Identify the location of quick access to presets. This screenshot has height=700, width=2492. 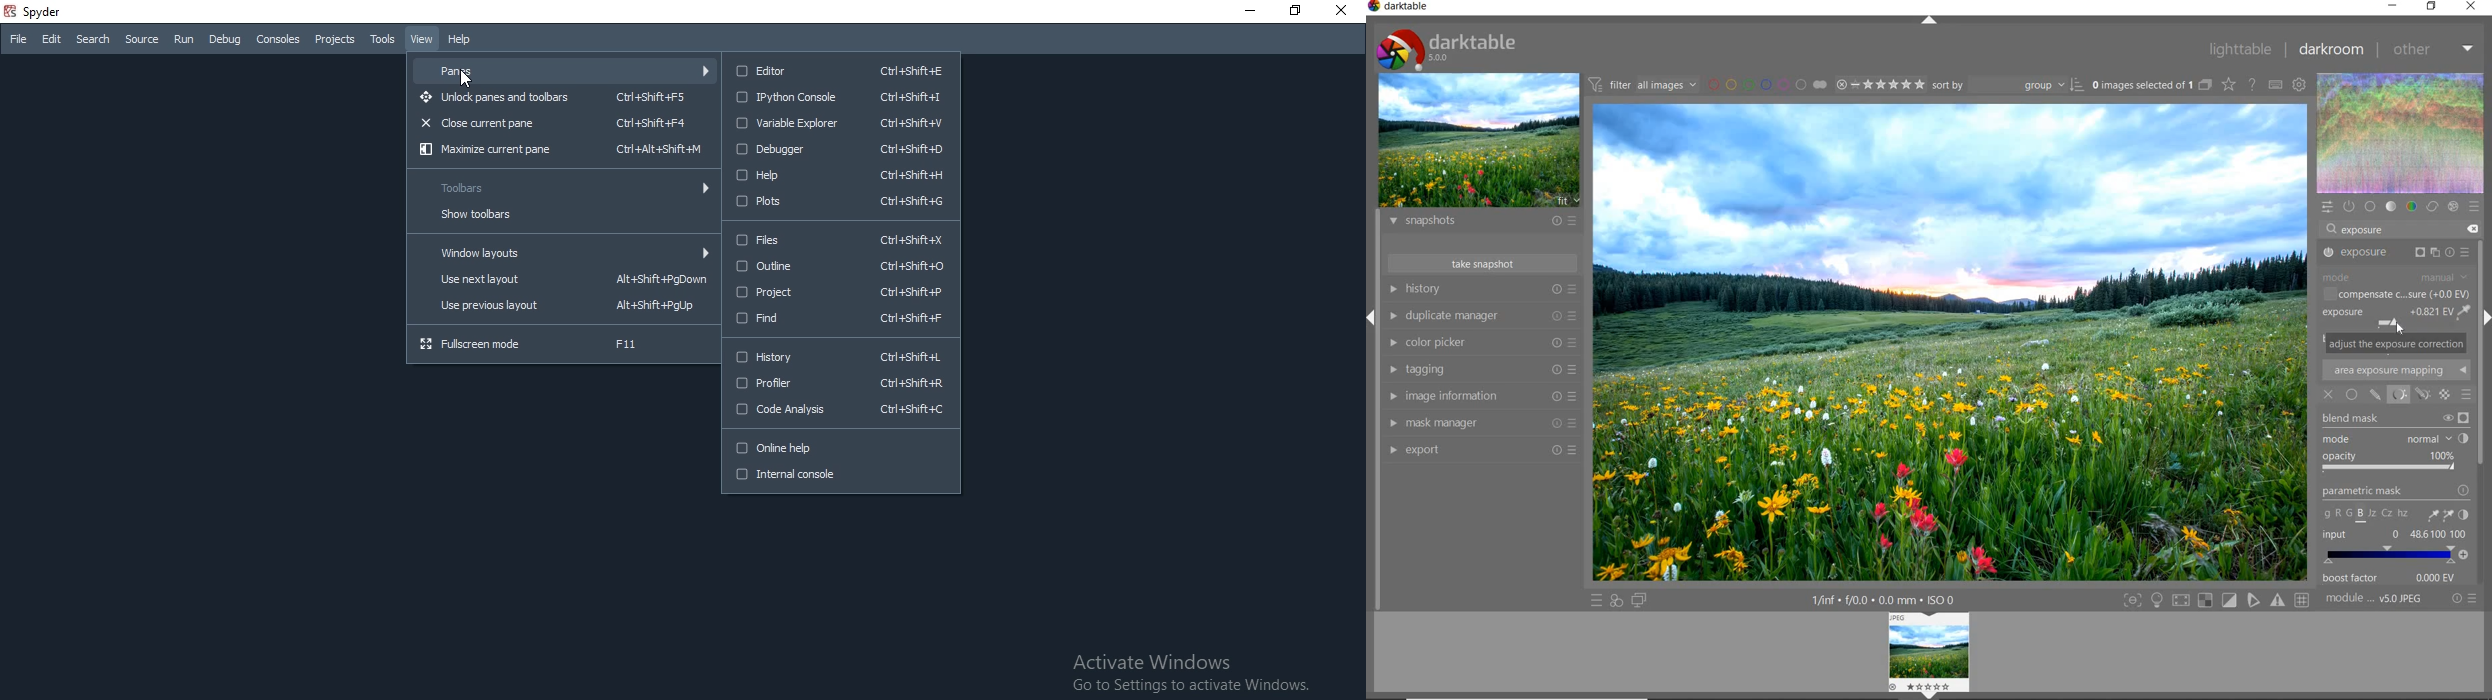
(1596, 601).